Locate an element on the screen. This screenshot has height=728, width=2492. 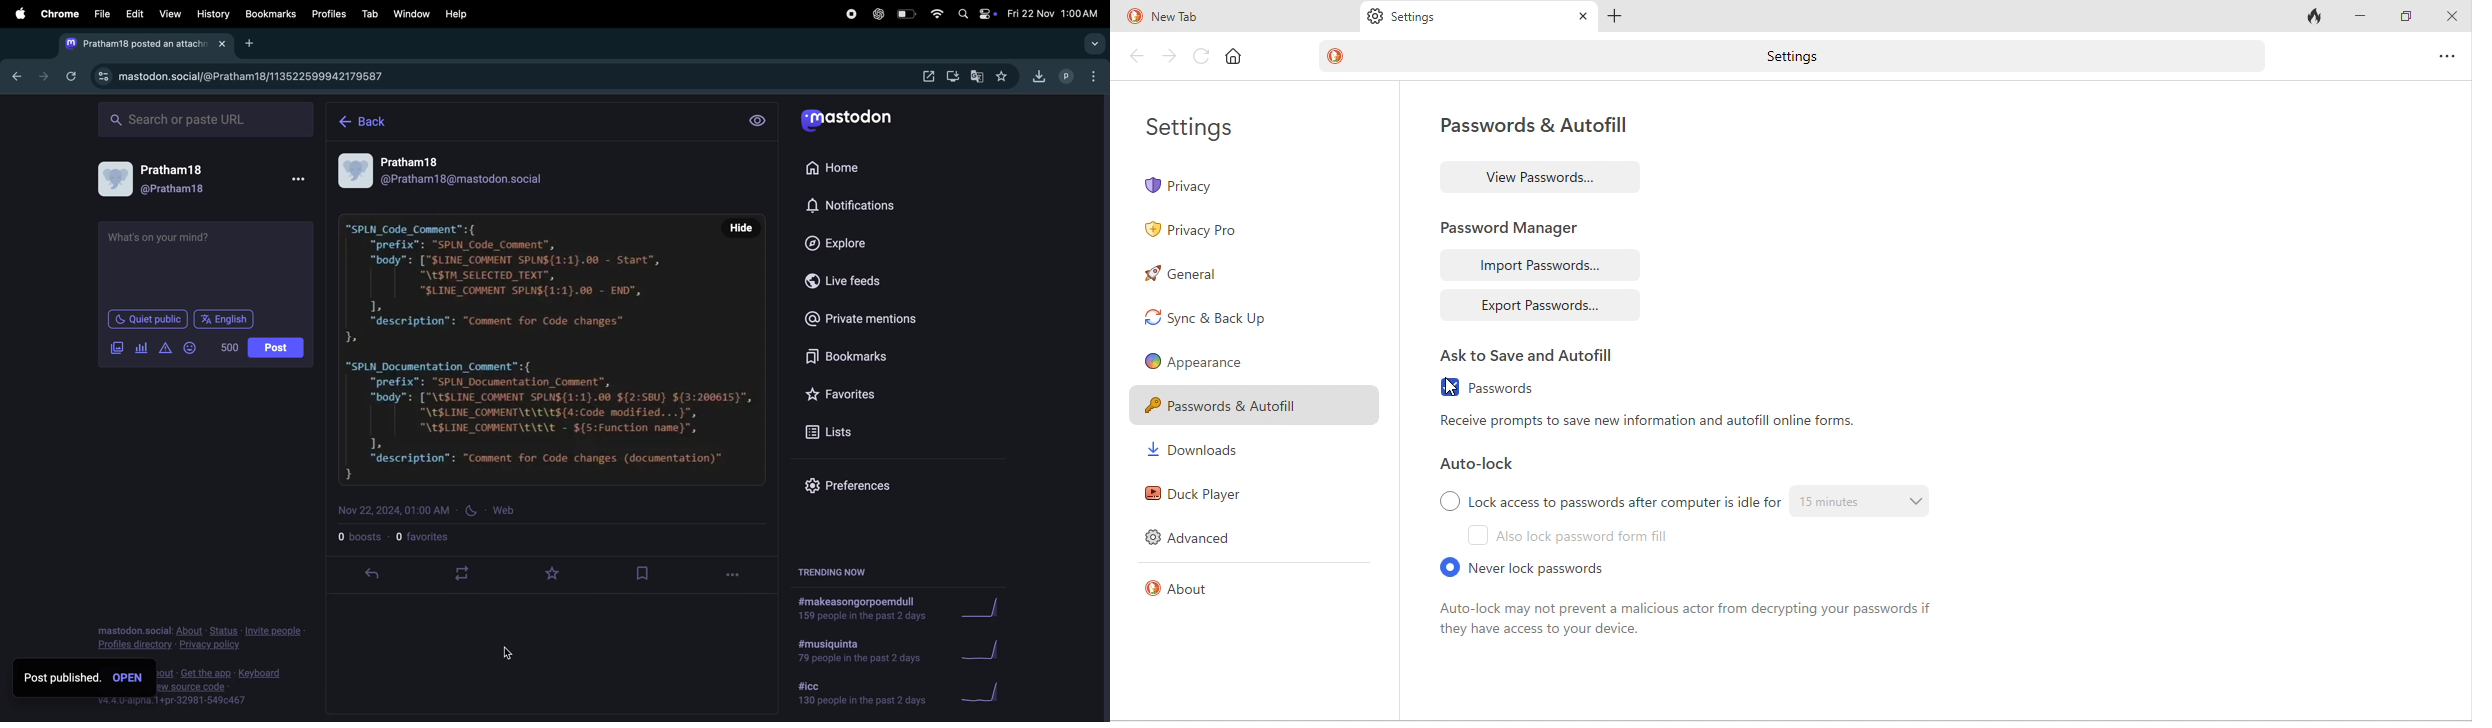
book marks is located at coordinates (271, 15).